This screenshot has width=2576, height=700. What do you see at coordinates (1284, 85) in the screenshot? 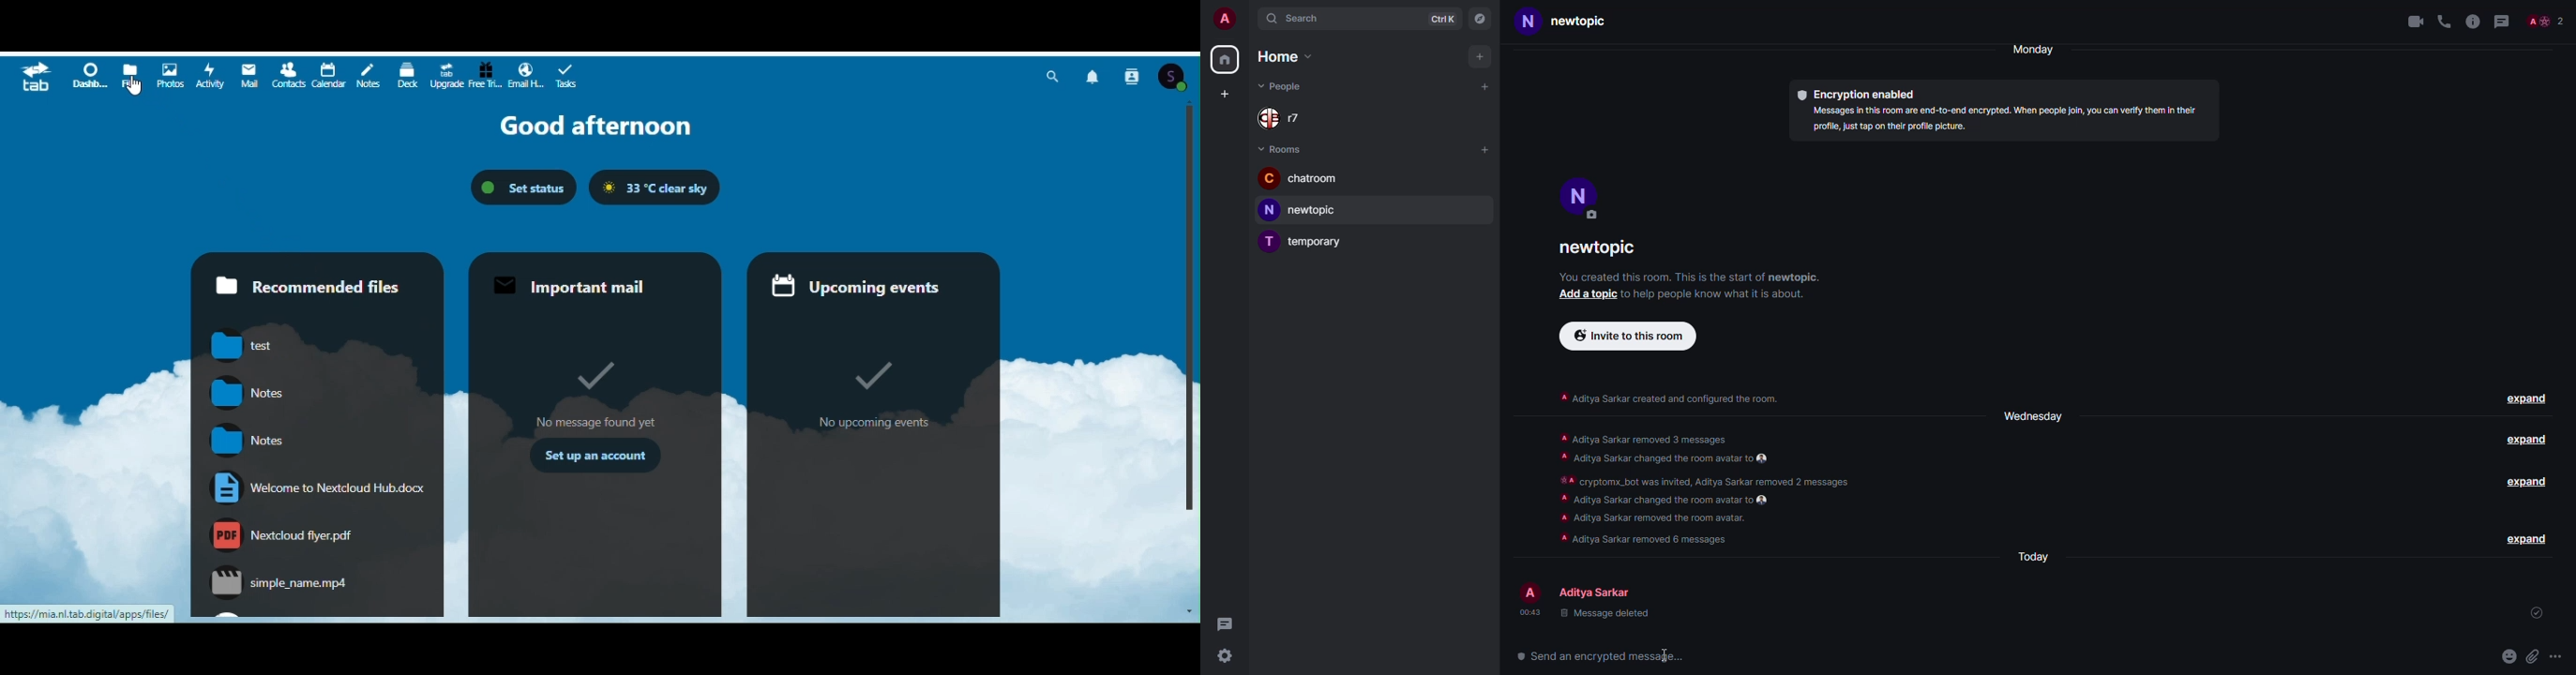
I see `people` at bounding box center [1284, 85].